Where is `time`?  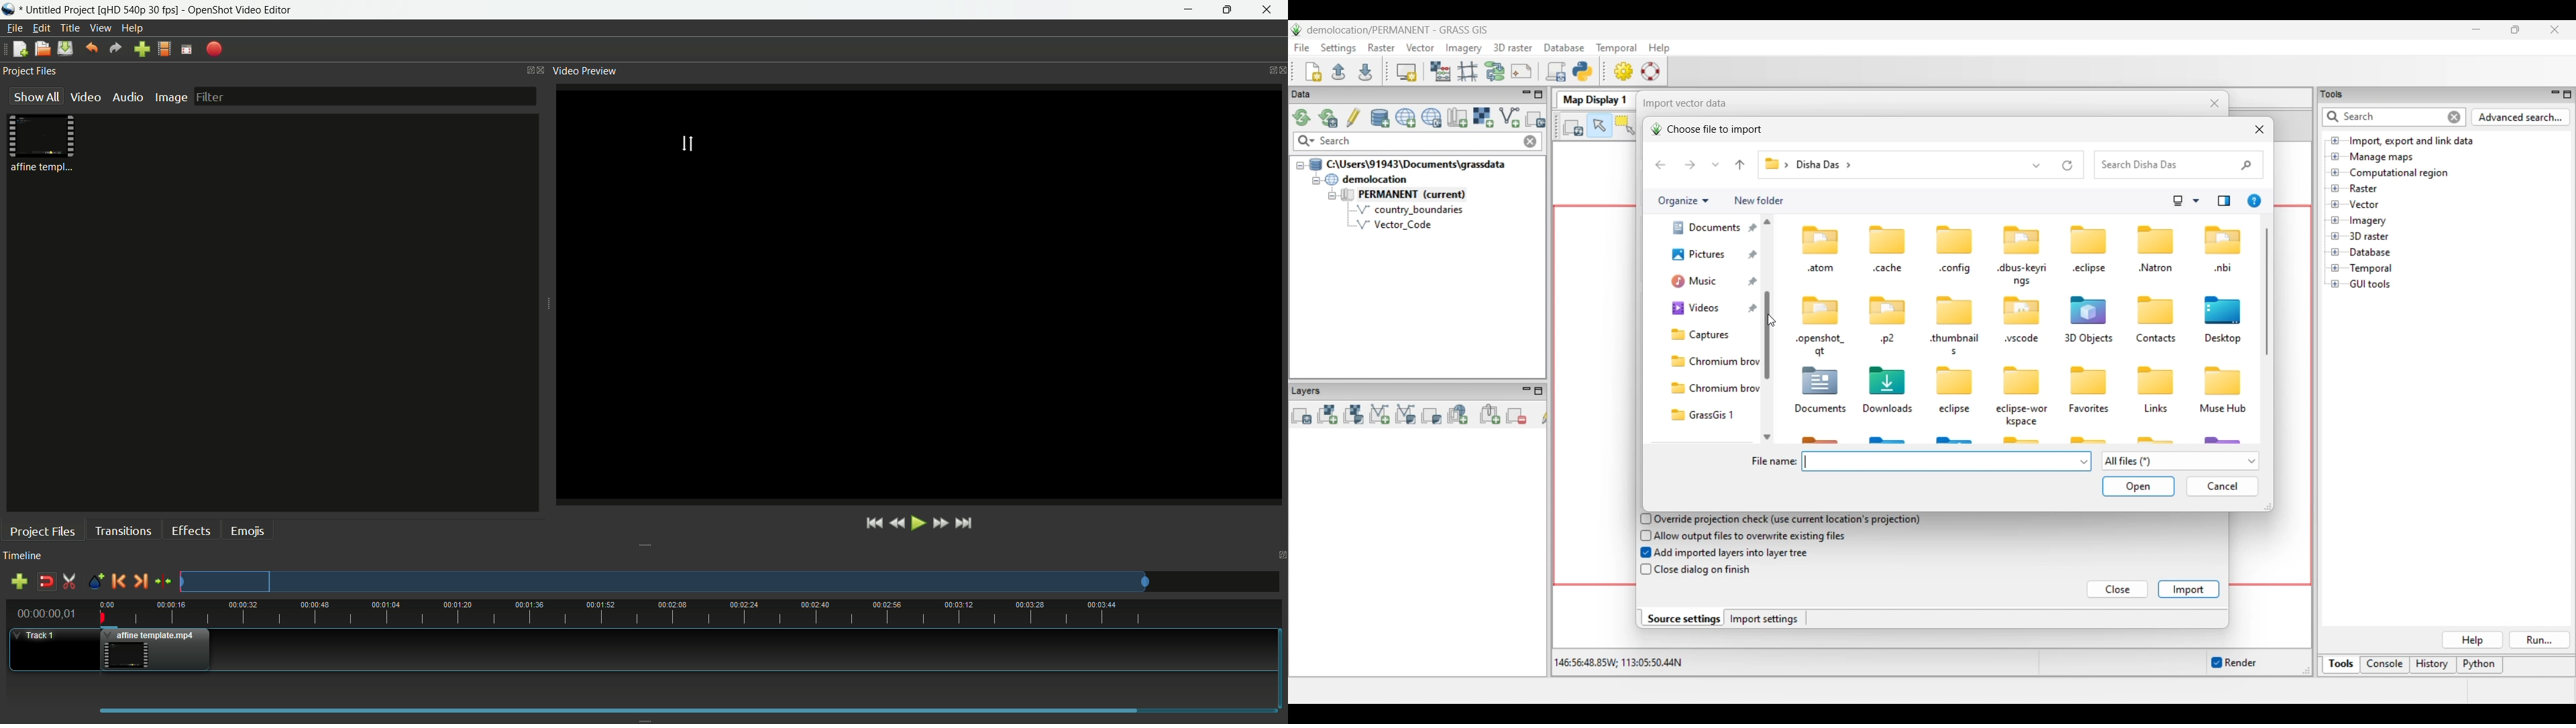 time is located at coordinates (691, 611).